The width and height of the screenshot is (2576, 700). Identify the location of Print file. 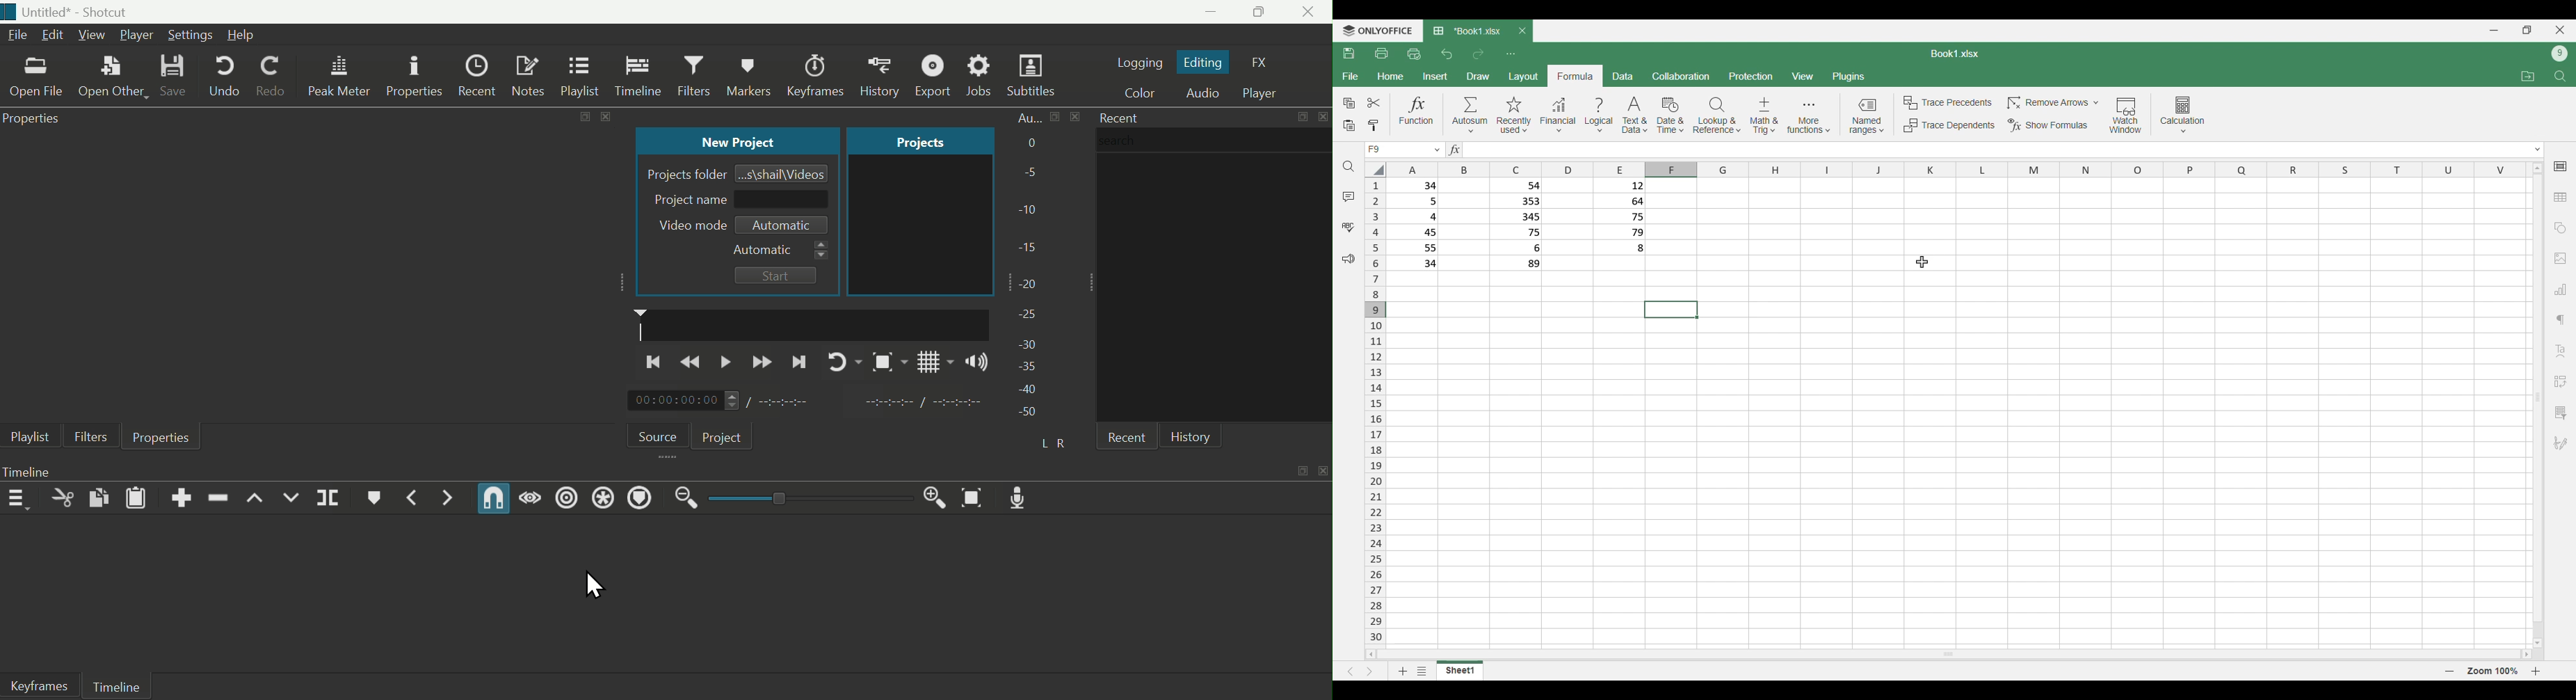
(1382, 54).